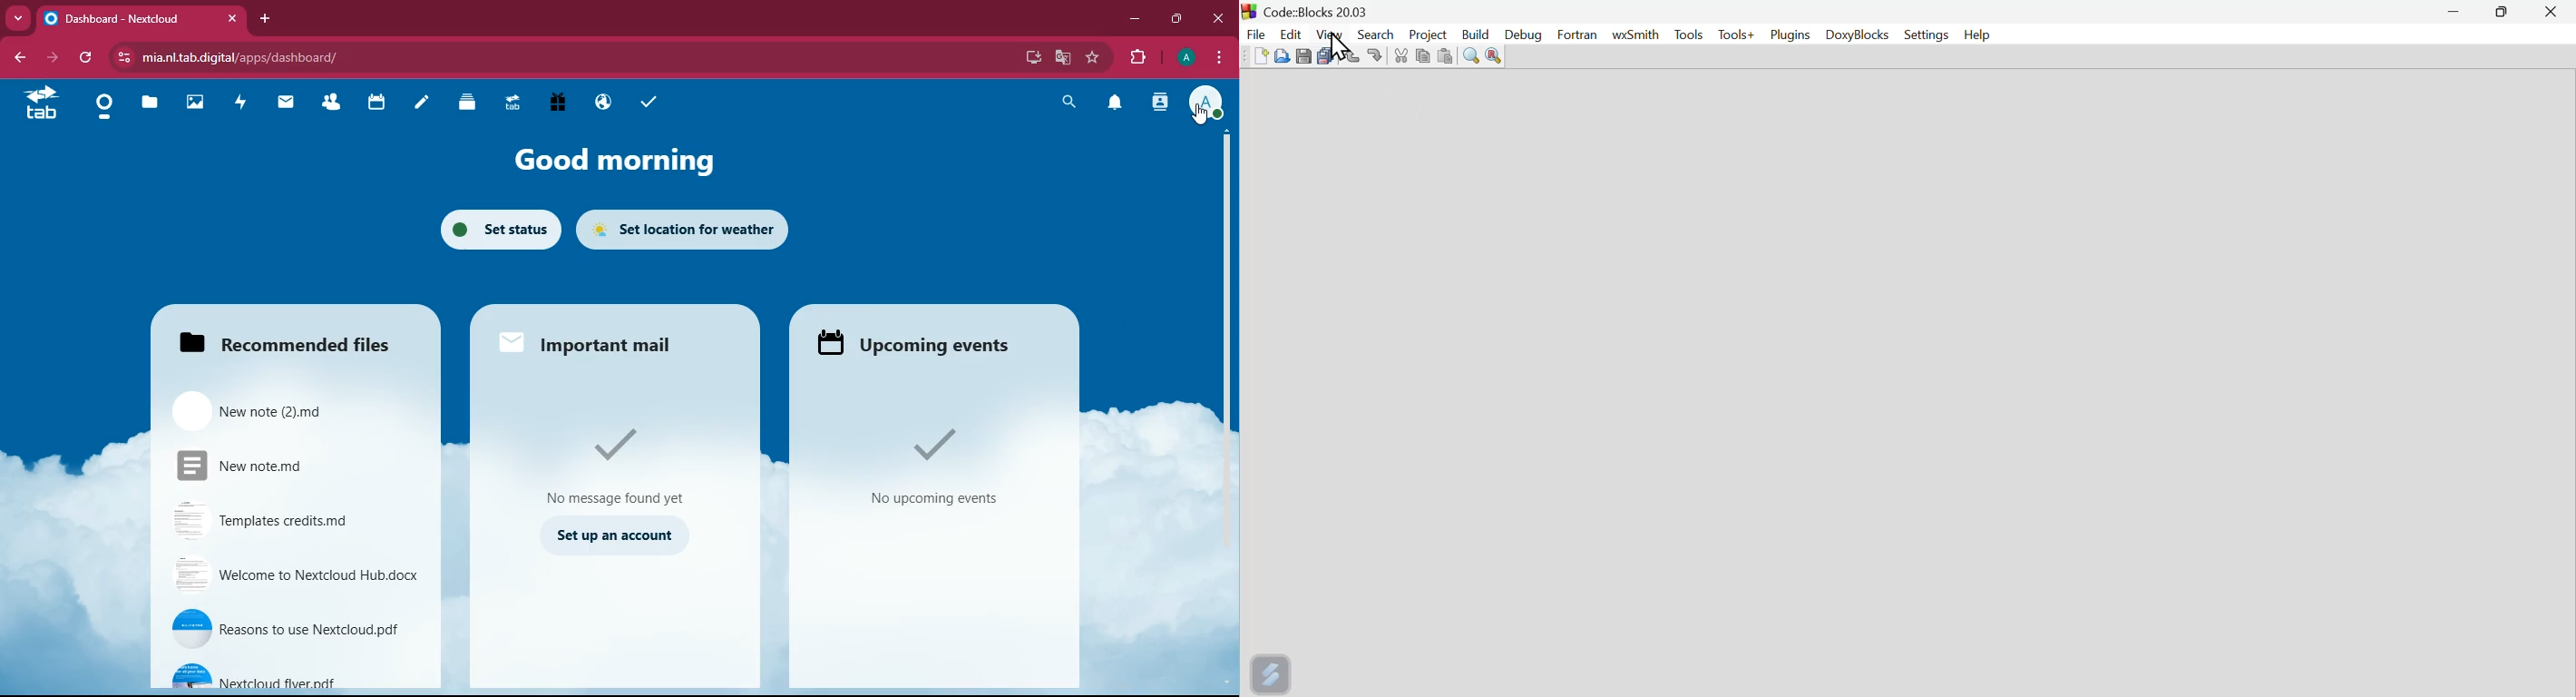 This screenshot has width=2576, height=700. I want to click on backward, so click(17, 55).